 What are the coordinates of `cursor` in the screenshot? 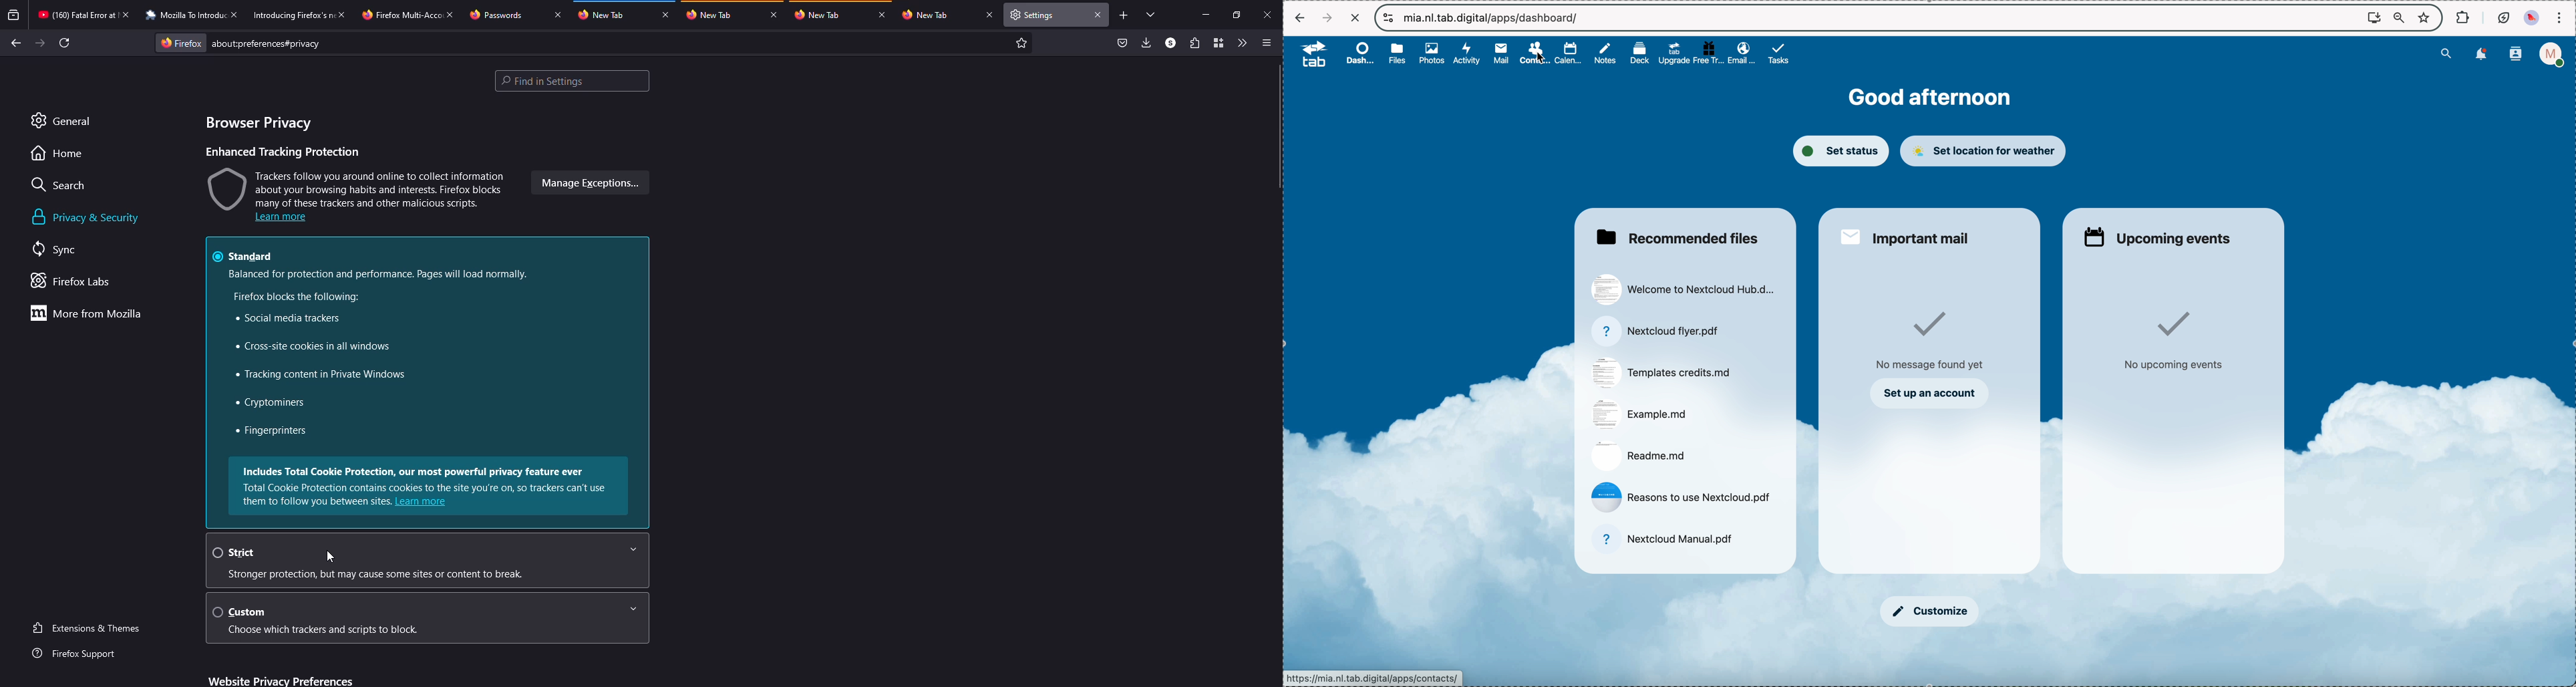 It's located at (1539, 58).